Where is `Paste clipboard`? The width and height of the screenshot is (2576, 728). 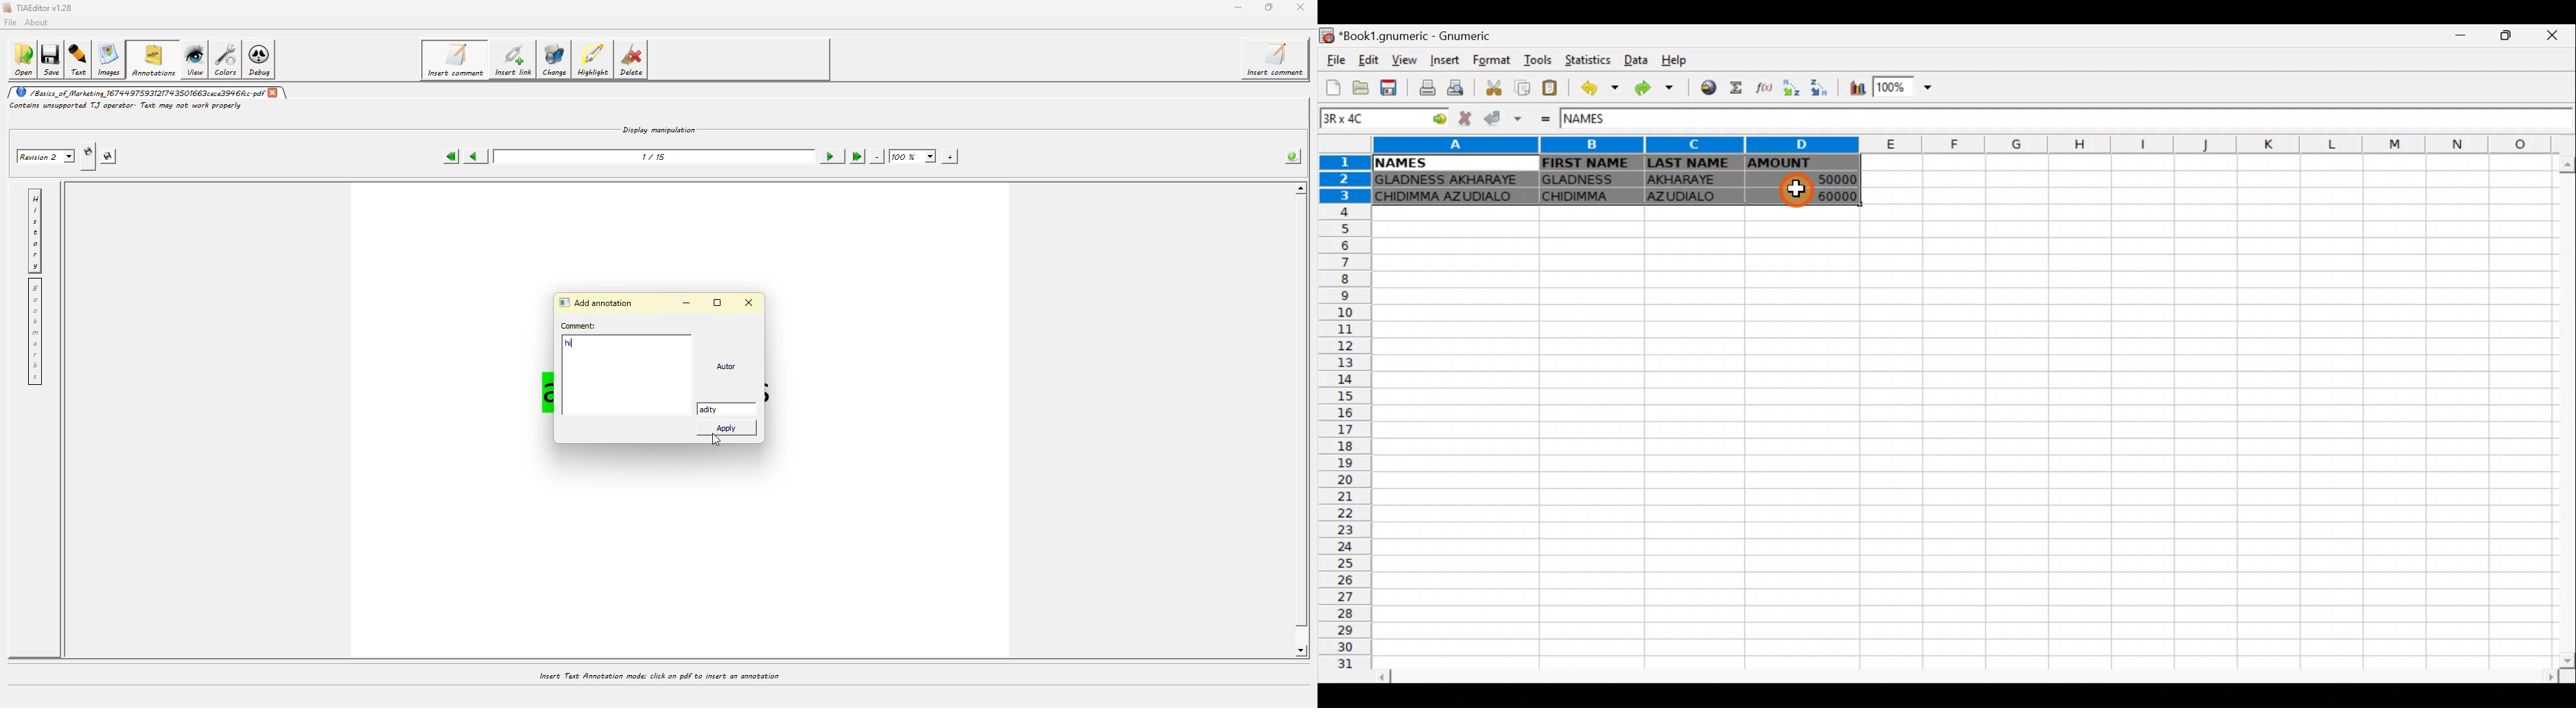 Paste clipboard is located at coordinates (1550, 89).